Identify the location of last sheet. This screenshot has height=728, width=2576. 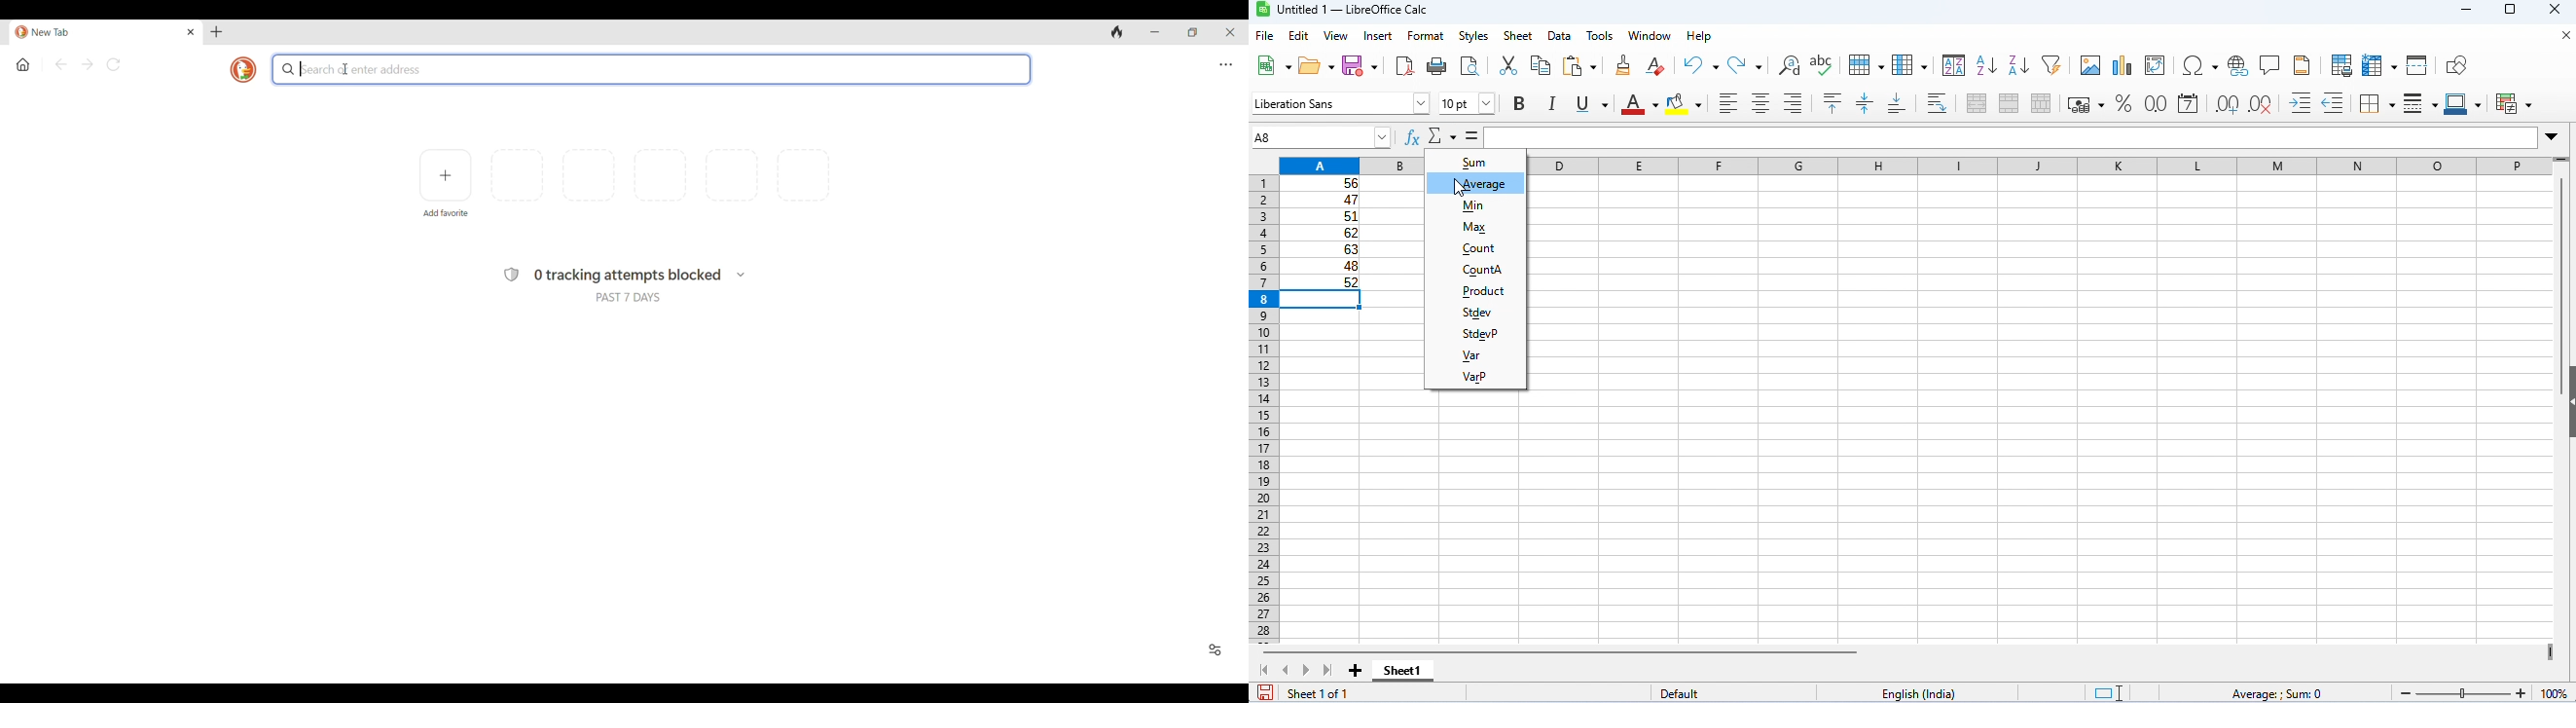
(1327, 670).